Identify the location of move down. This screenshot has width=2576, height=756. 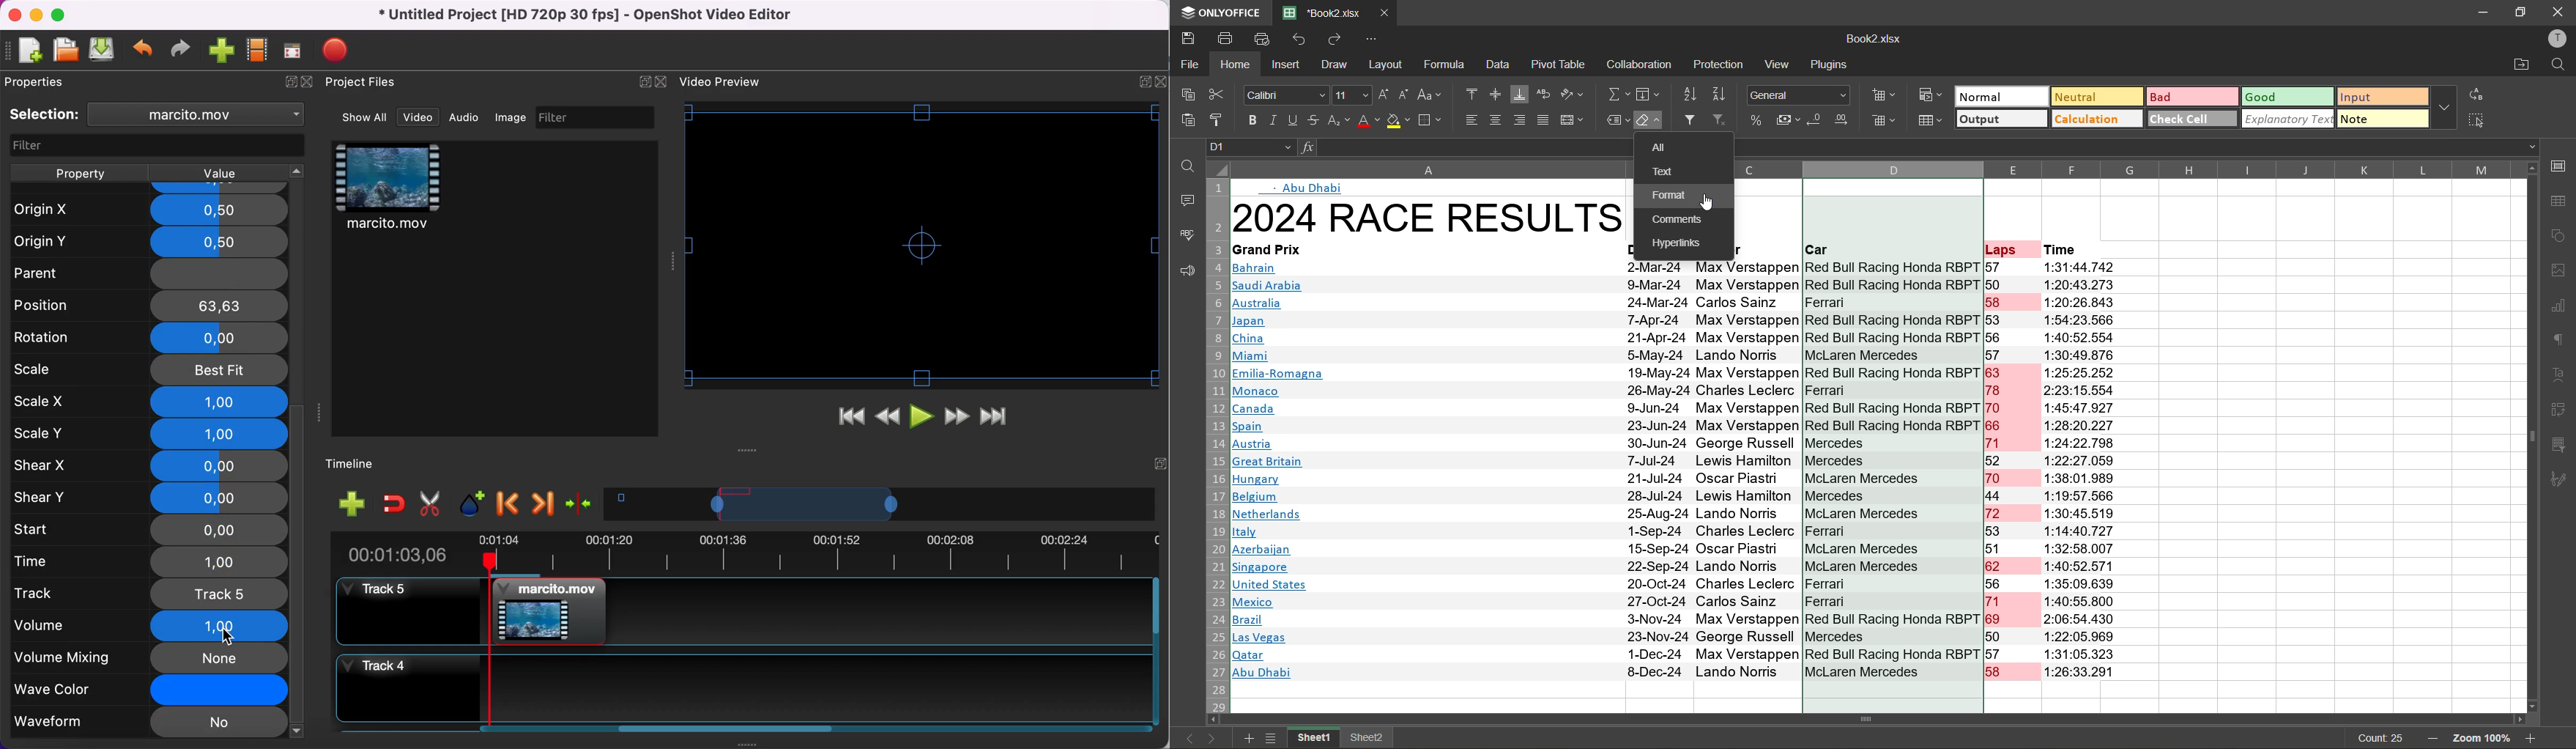
(2531, 706).